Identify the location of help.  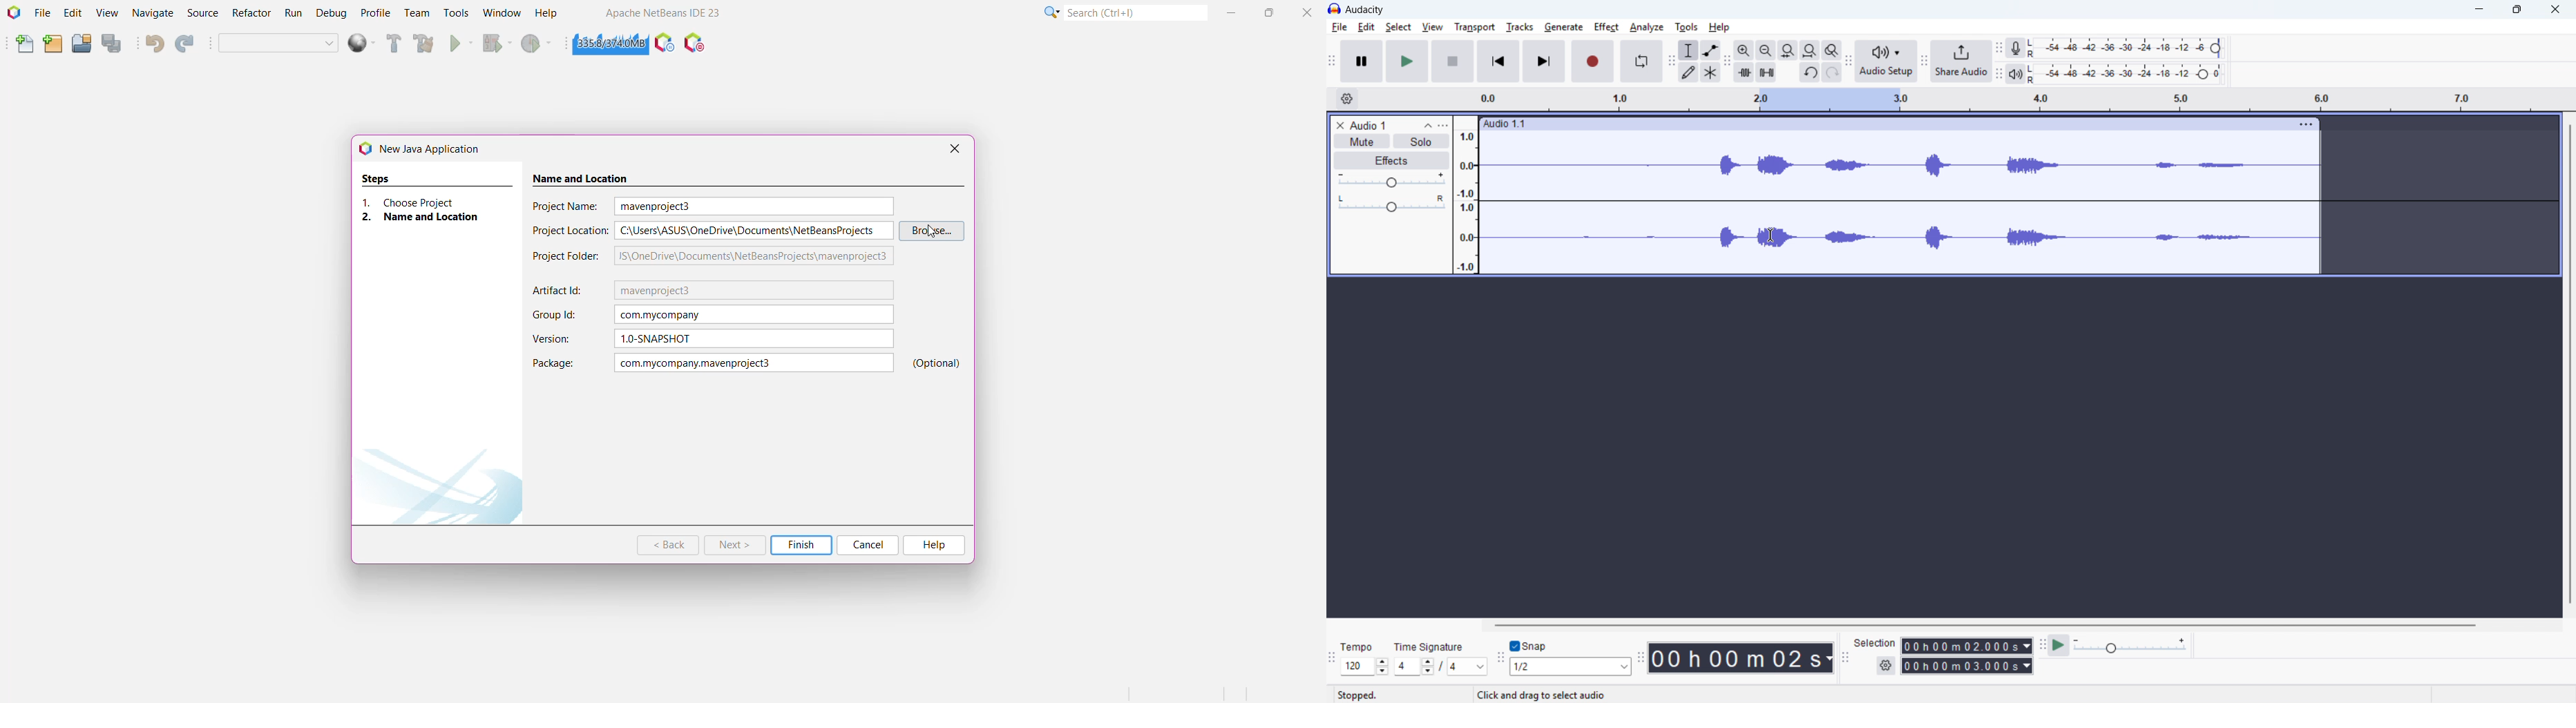
(1719, 27).